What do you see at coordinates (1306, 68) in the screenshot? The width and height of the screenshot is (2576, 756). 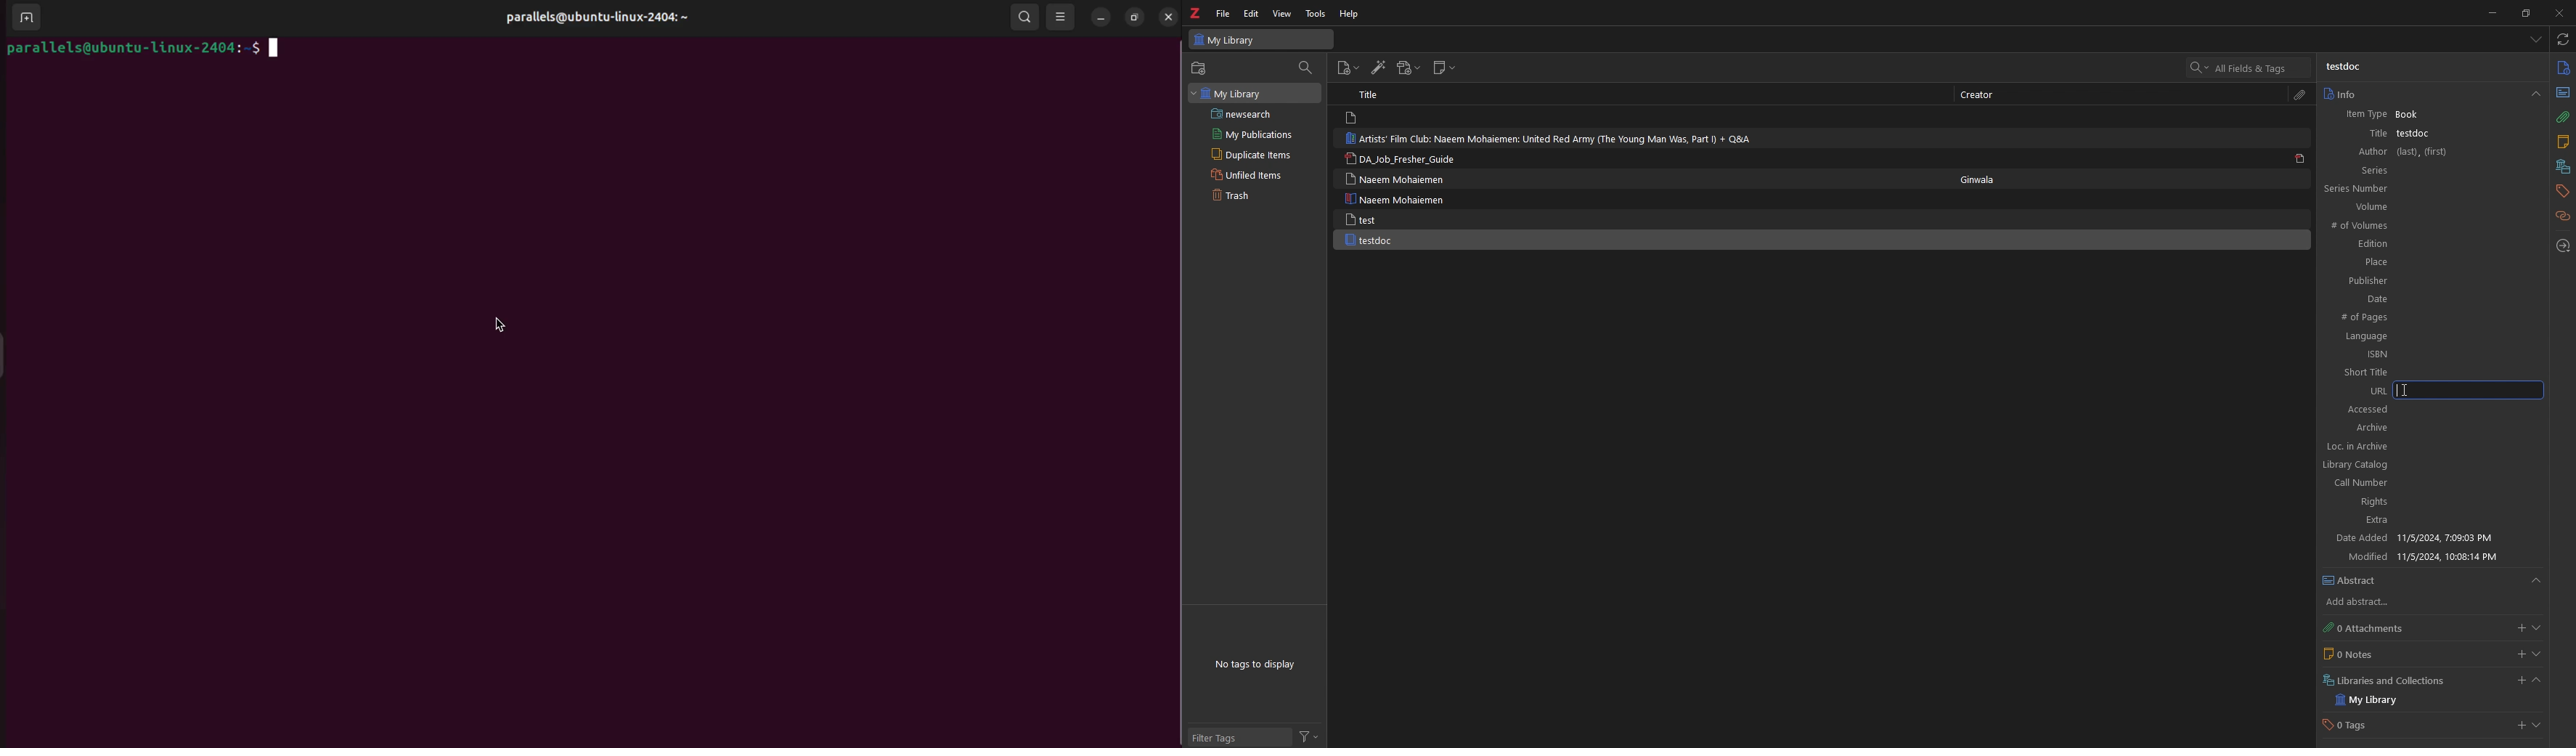 I see `filter items` at bounding box center [1306, 68].